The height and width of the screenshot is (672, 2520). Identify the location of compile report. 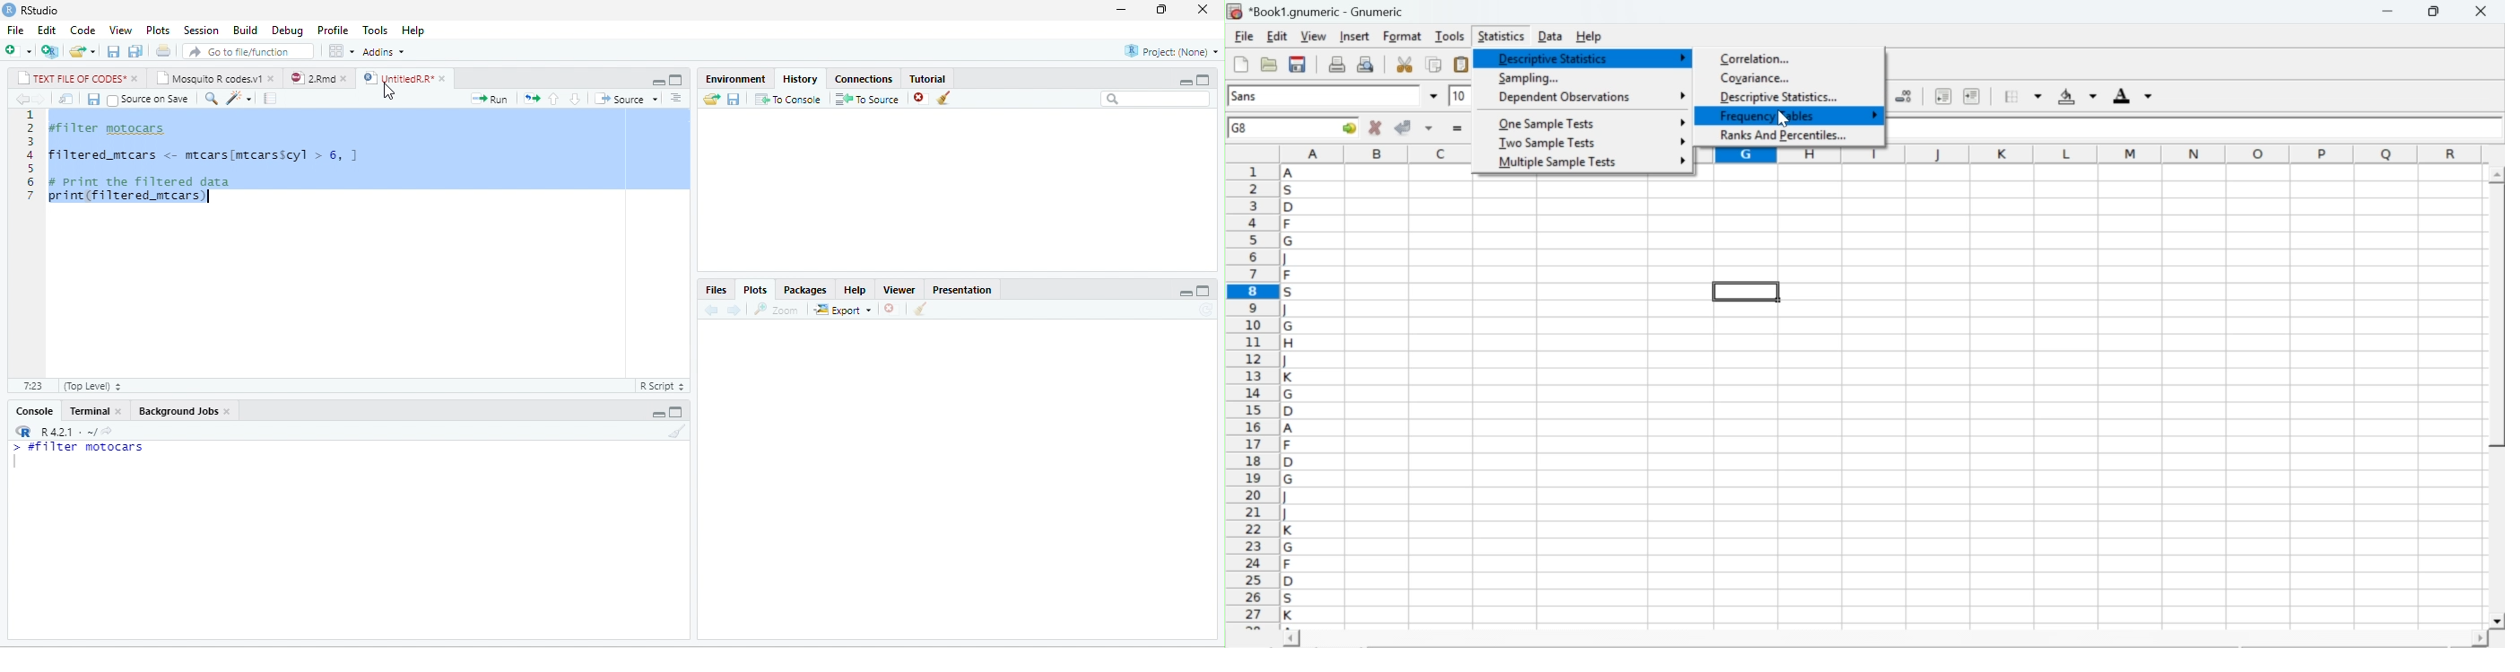
(270, 98).